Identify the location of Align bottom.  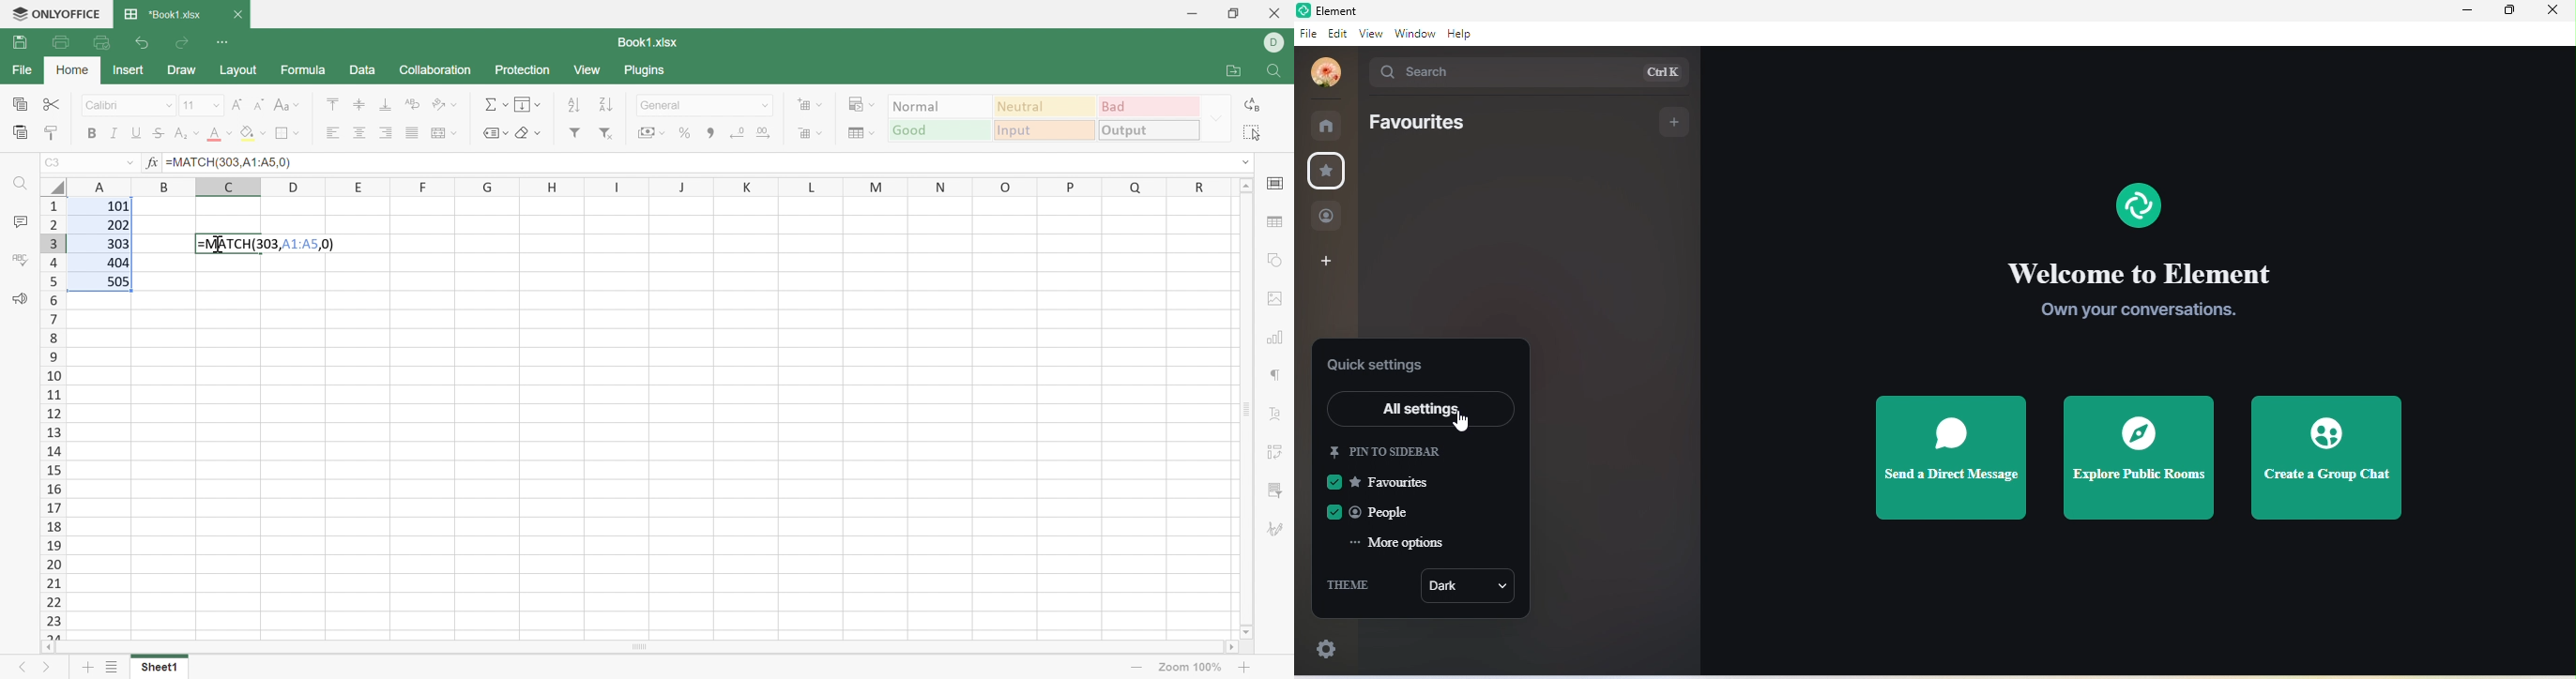
(386, 106).